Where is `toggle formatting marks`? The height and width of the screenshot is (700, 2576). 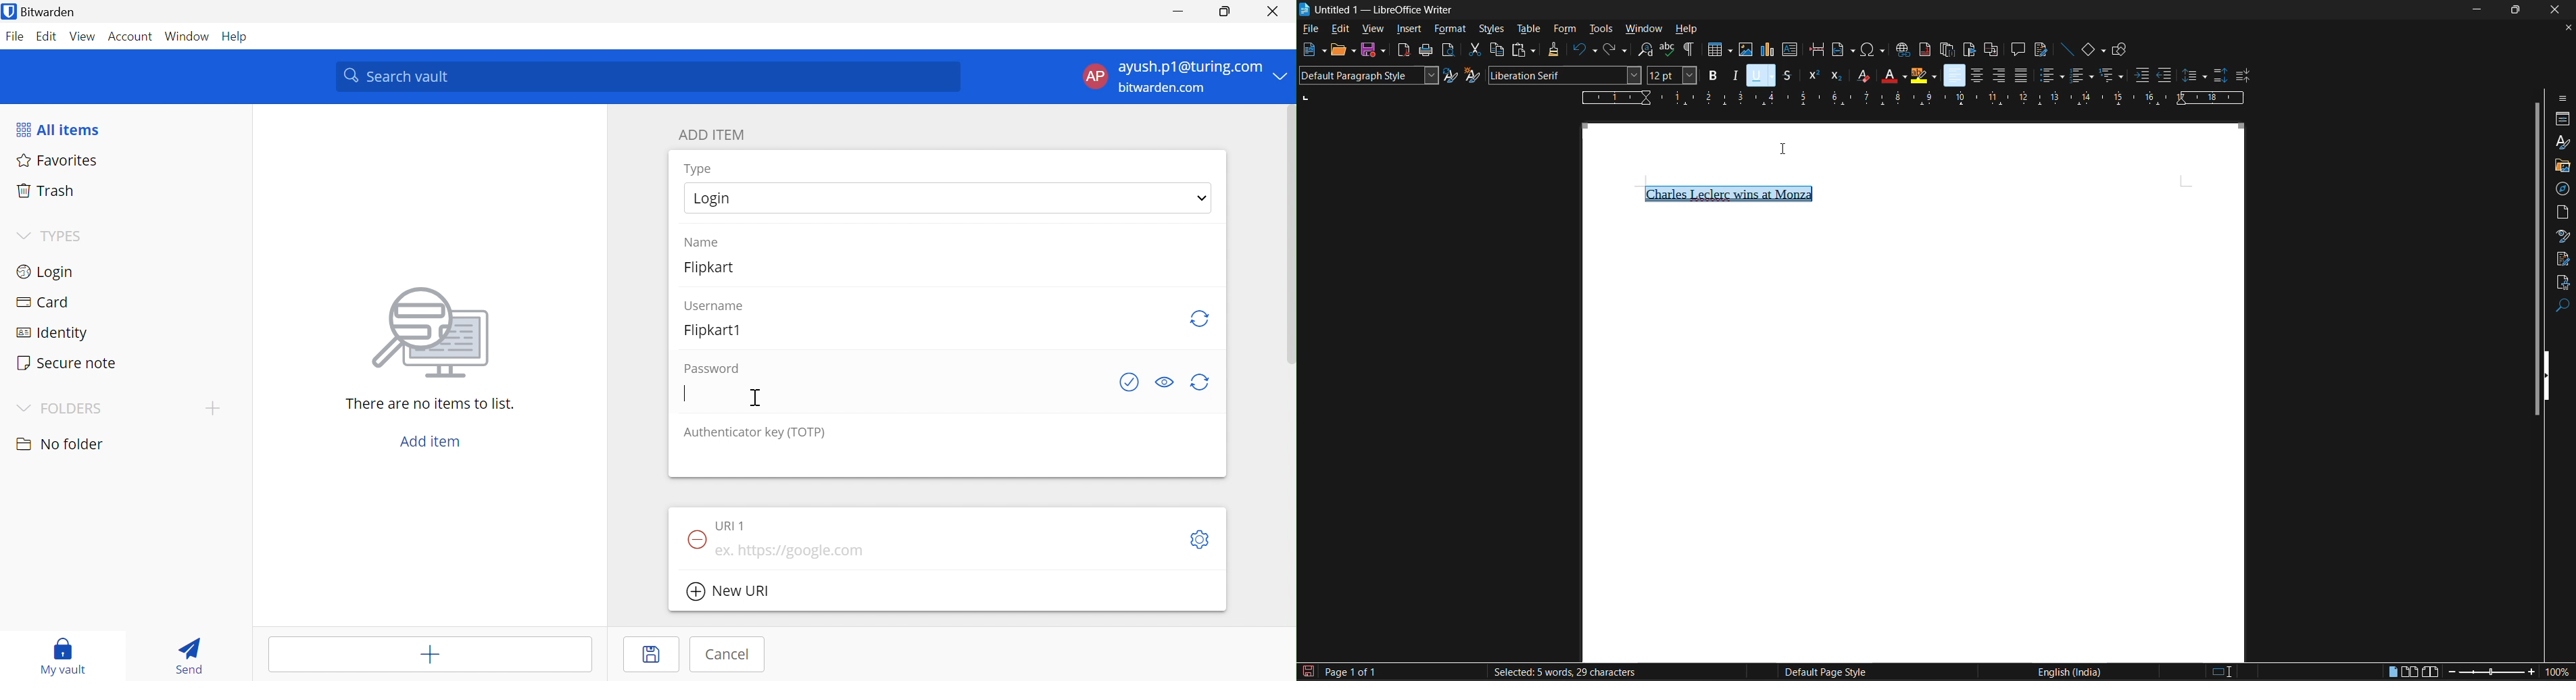 toggle formatting marks is located at coordinates (1690, 49).